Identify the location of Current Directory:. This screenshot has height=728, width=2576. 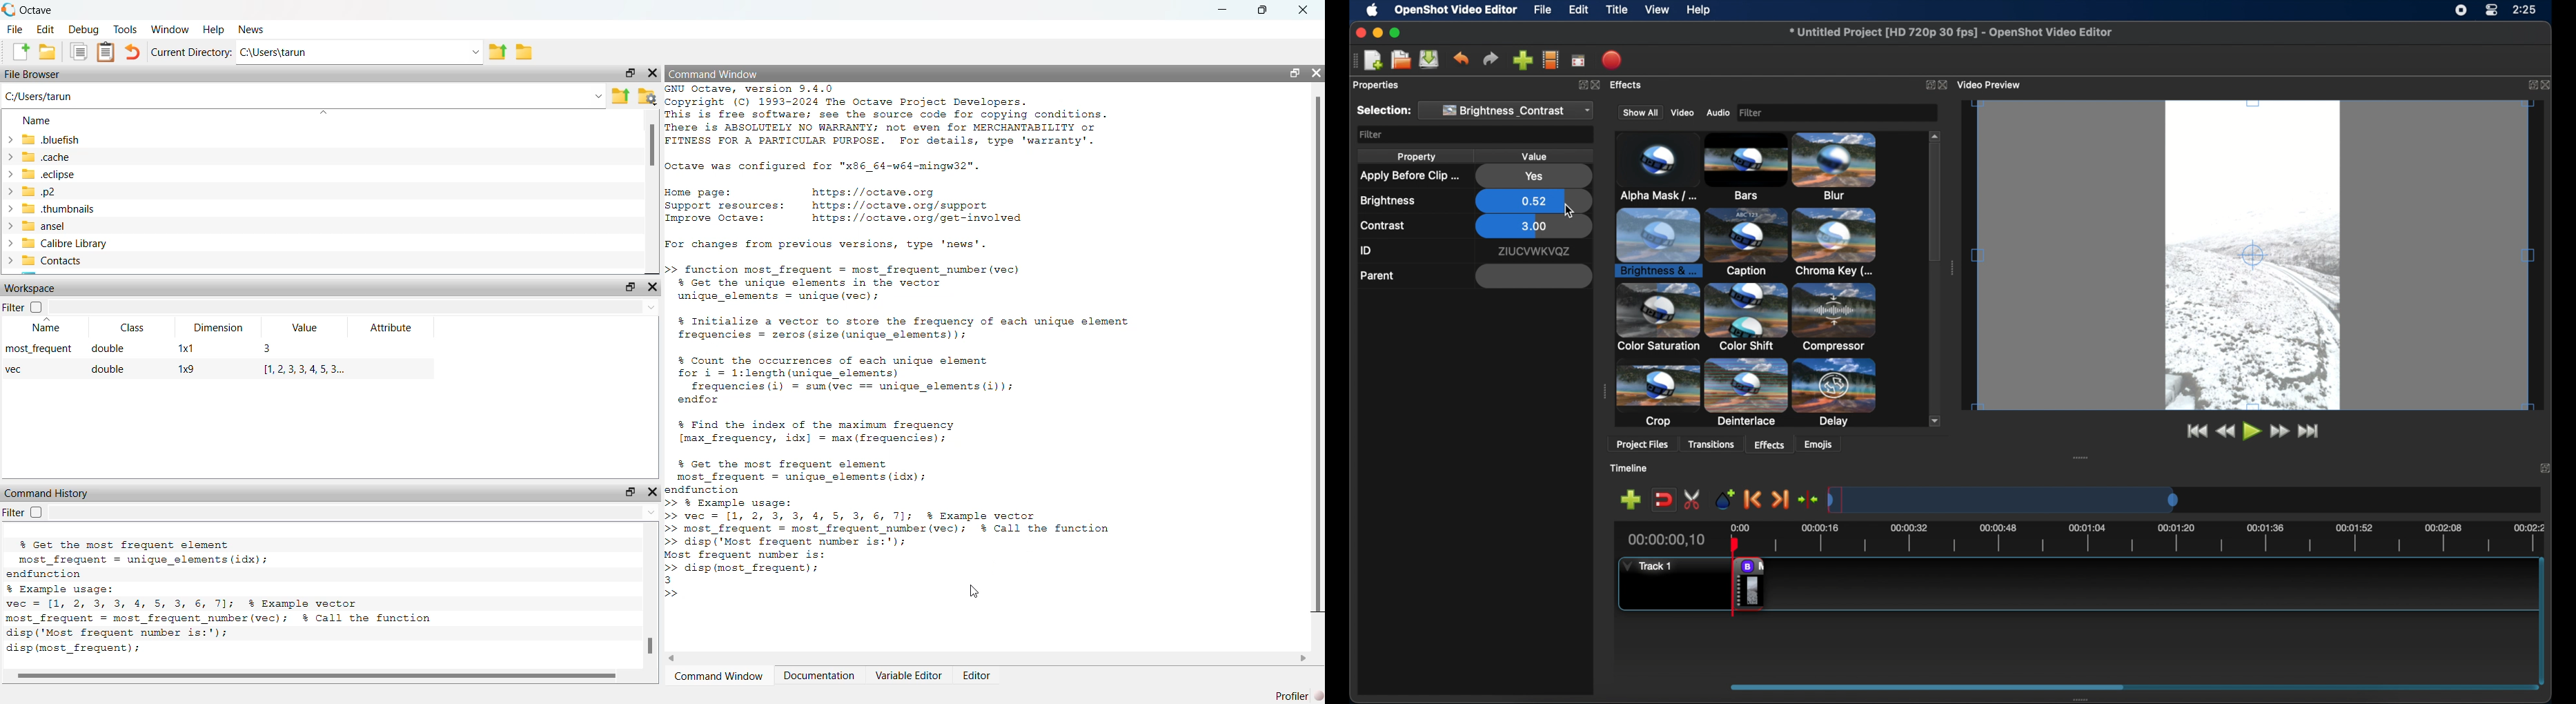
(192, 52).